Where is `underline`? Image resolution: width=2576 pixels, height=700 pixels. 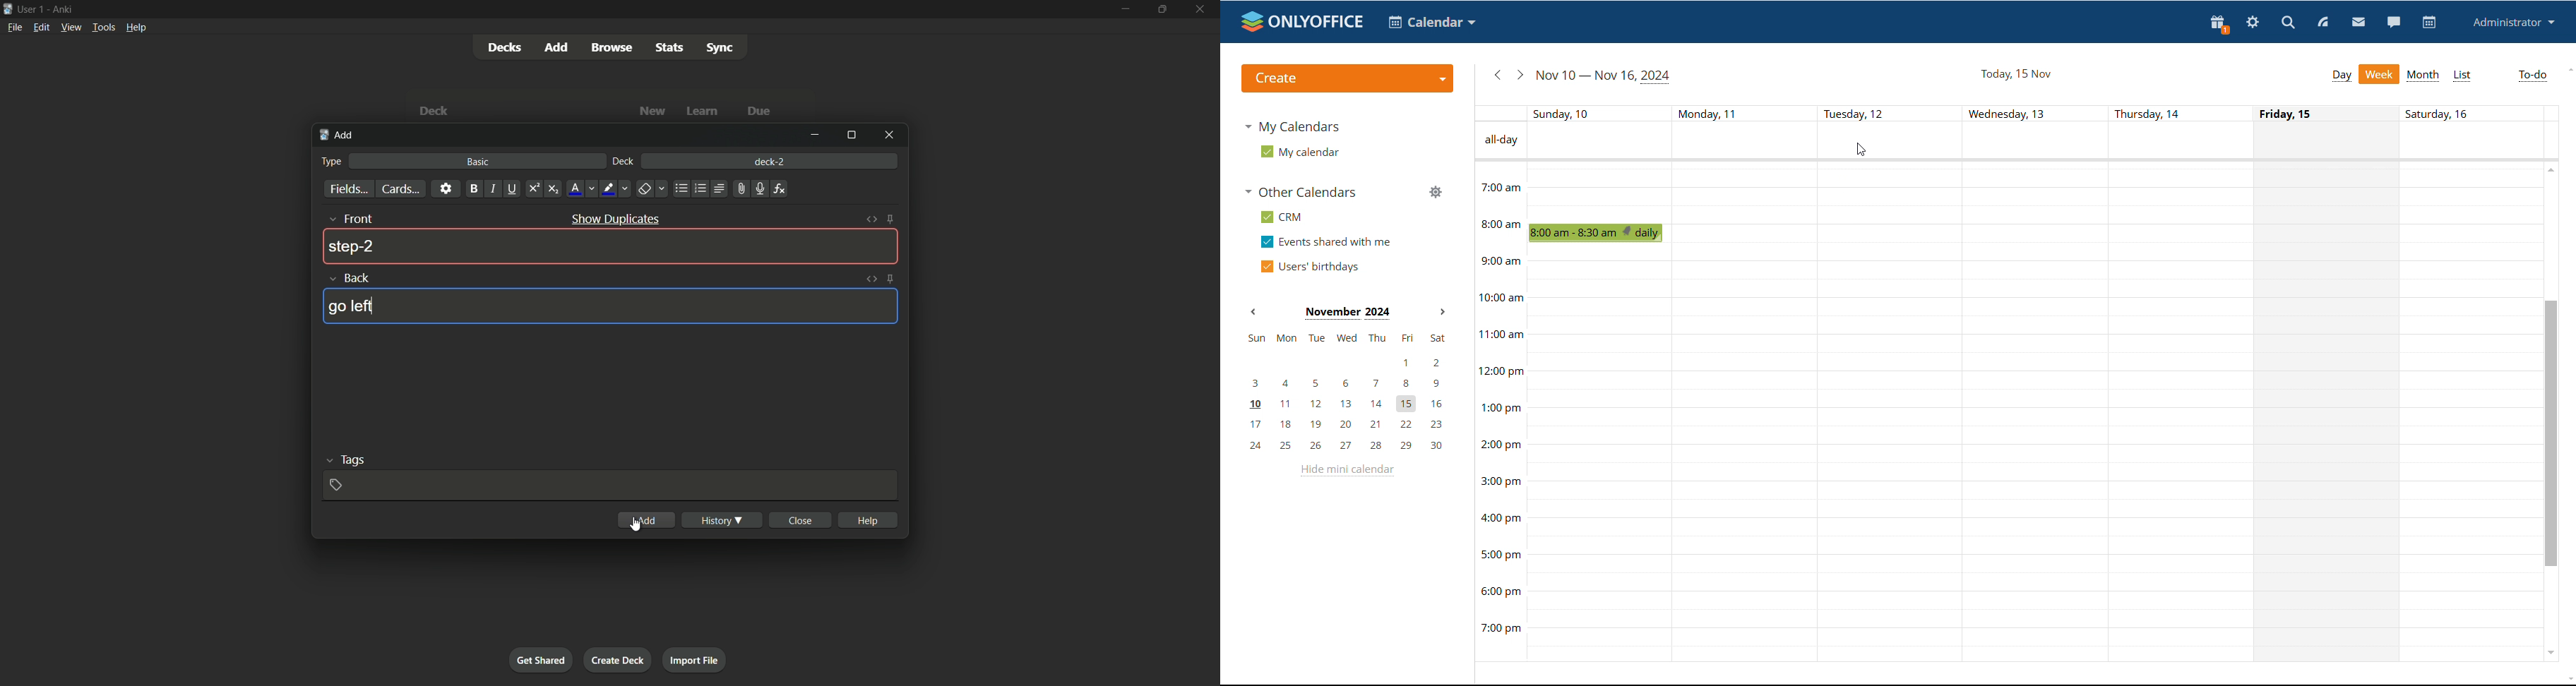 underline is located at coordinates (513, 189).